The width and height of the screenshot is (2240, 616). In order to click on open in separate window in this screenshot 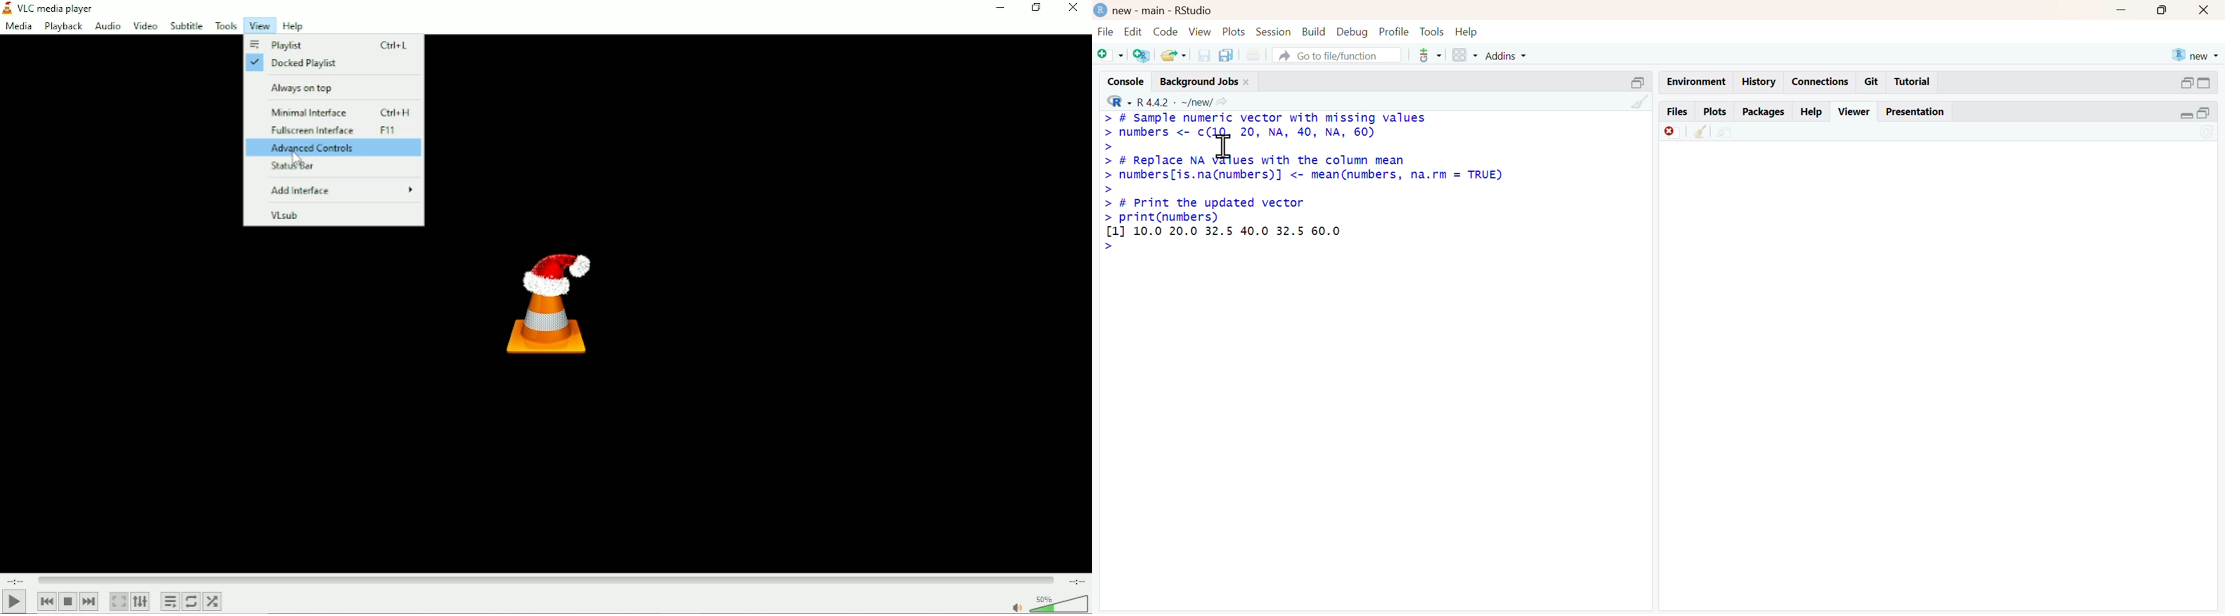, I will do `click(2188, 83)`.